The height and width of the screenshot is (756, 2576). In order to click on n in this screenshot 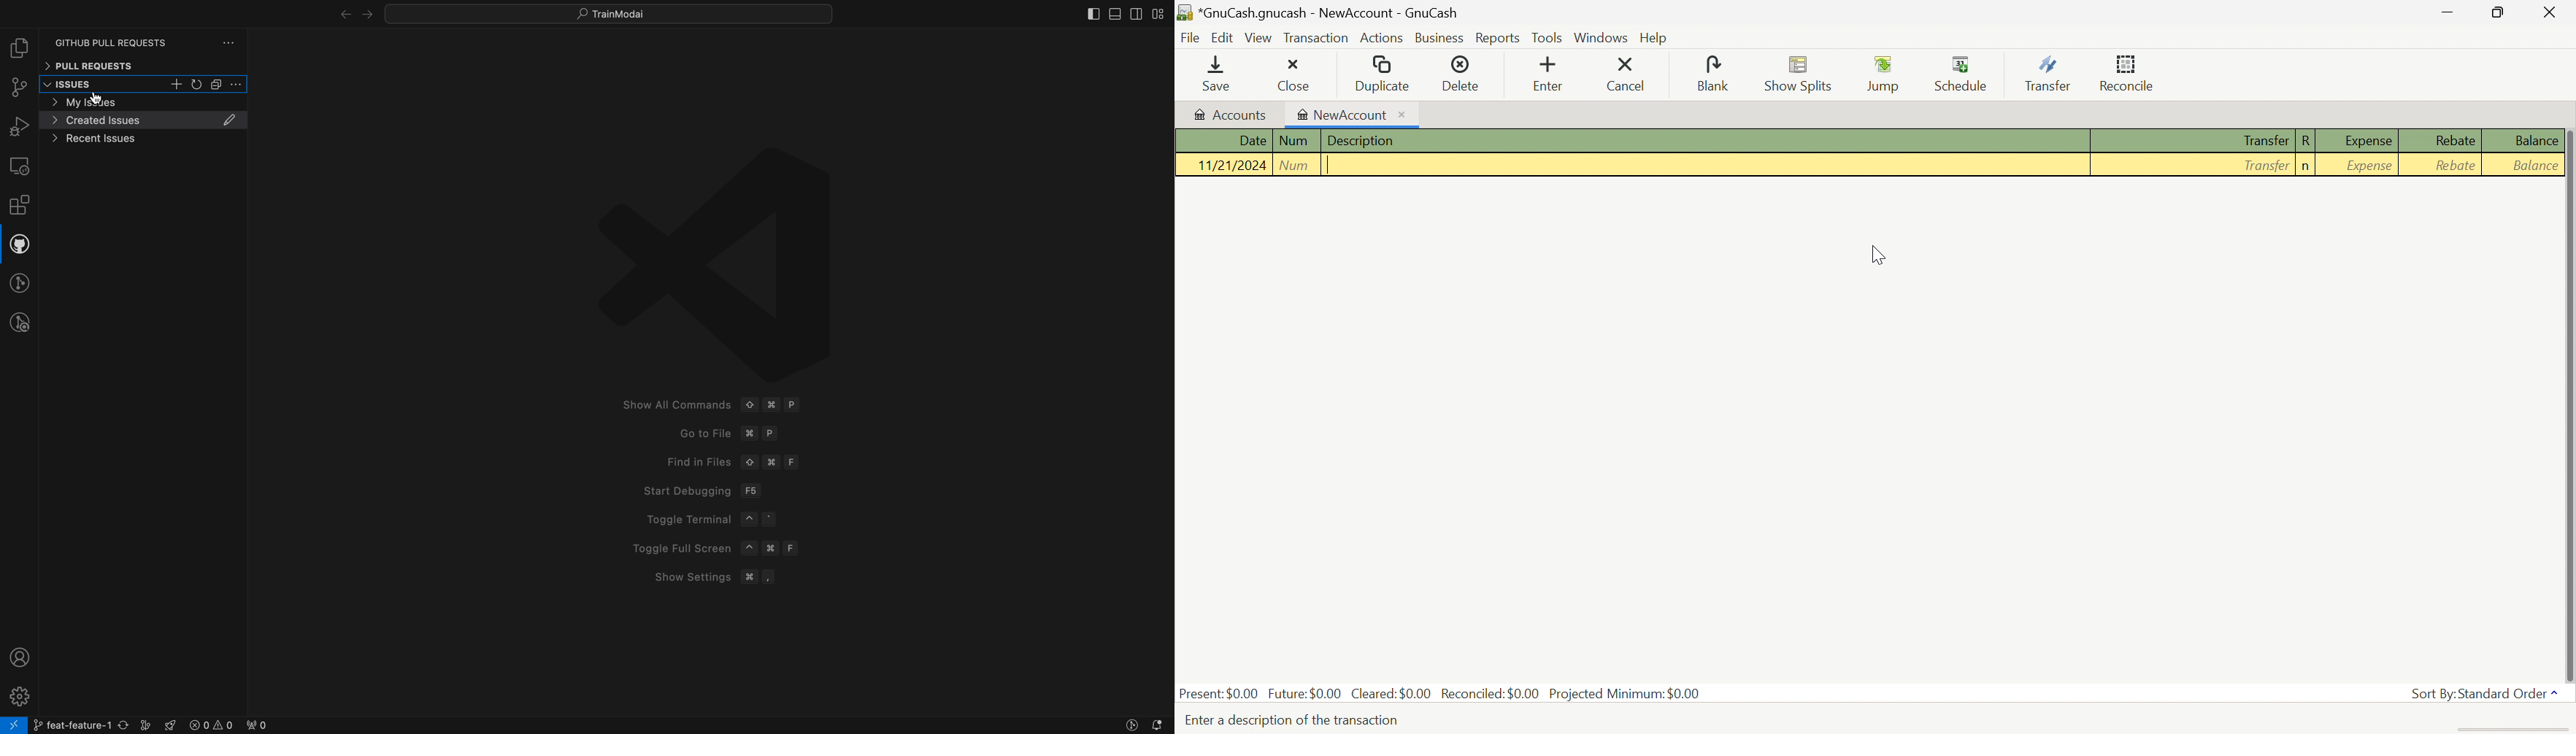, I will do `click(2306, 166)`.